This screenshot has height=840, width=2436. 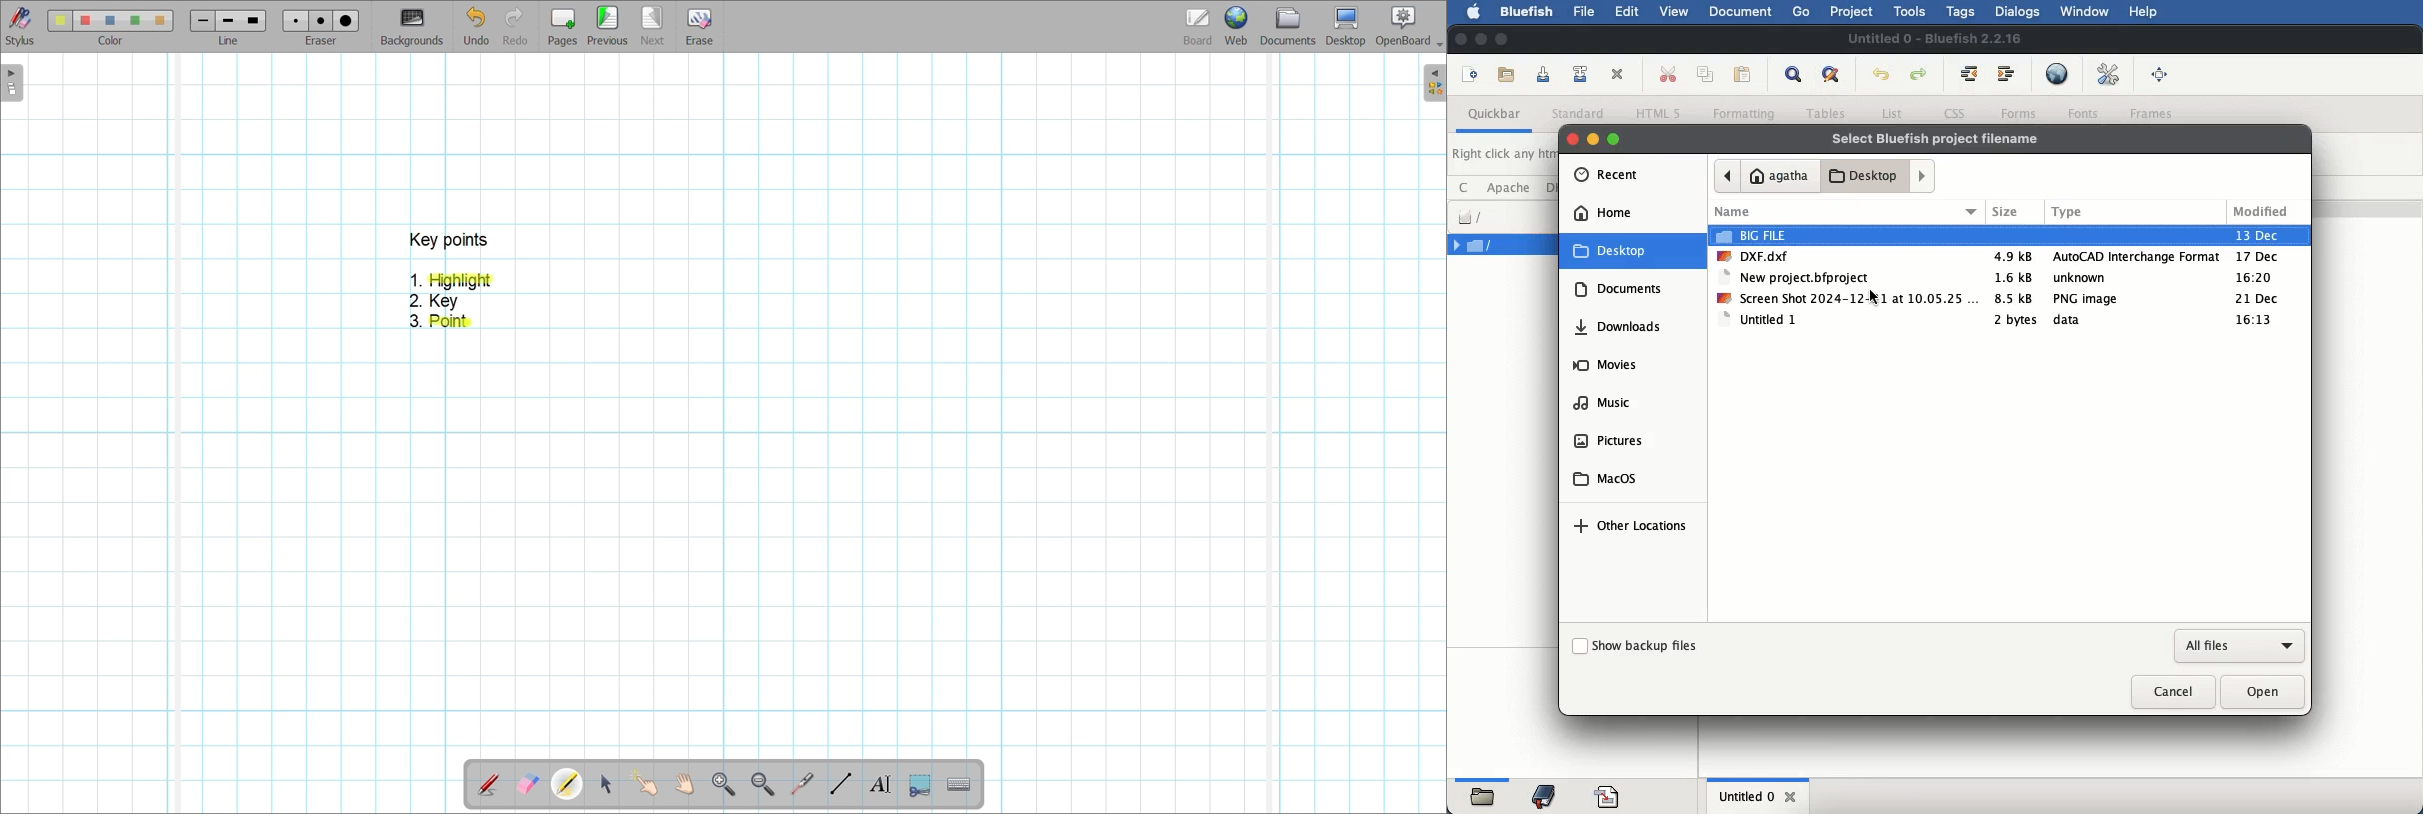 What do you see at coordinates (1572, 138) in the screenshot?
I see `close` at bounding box center [1572, 138].